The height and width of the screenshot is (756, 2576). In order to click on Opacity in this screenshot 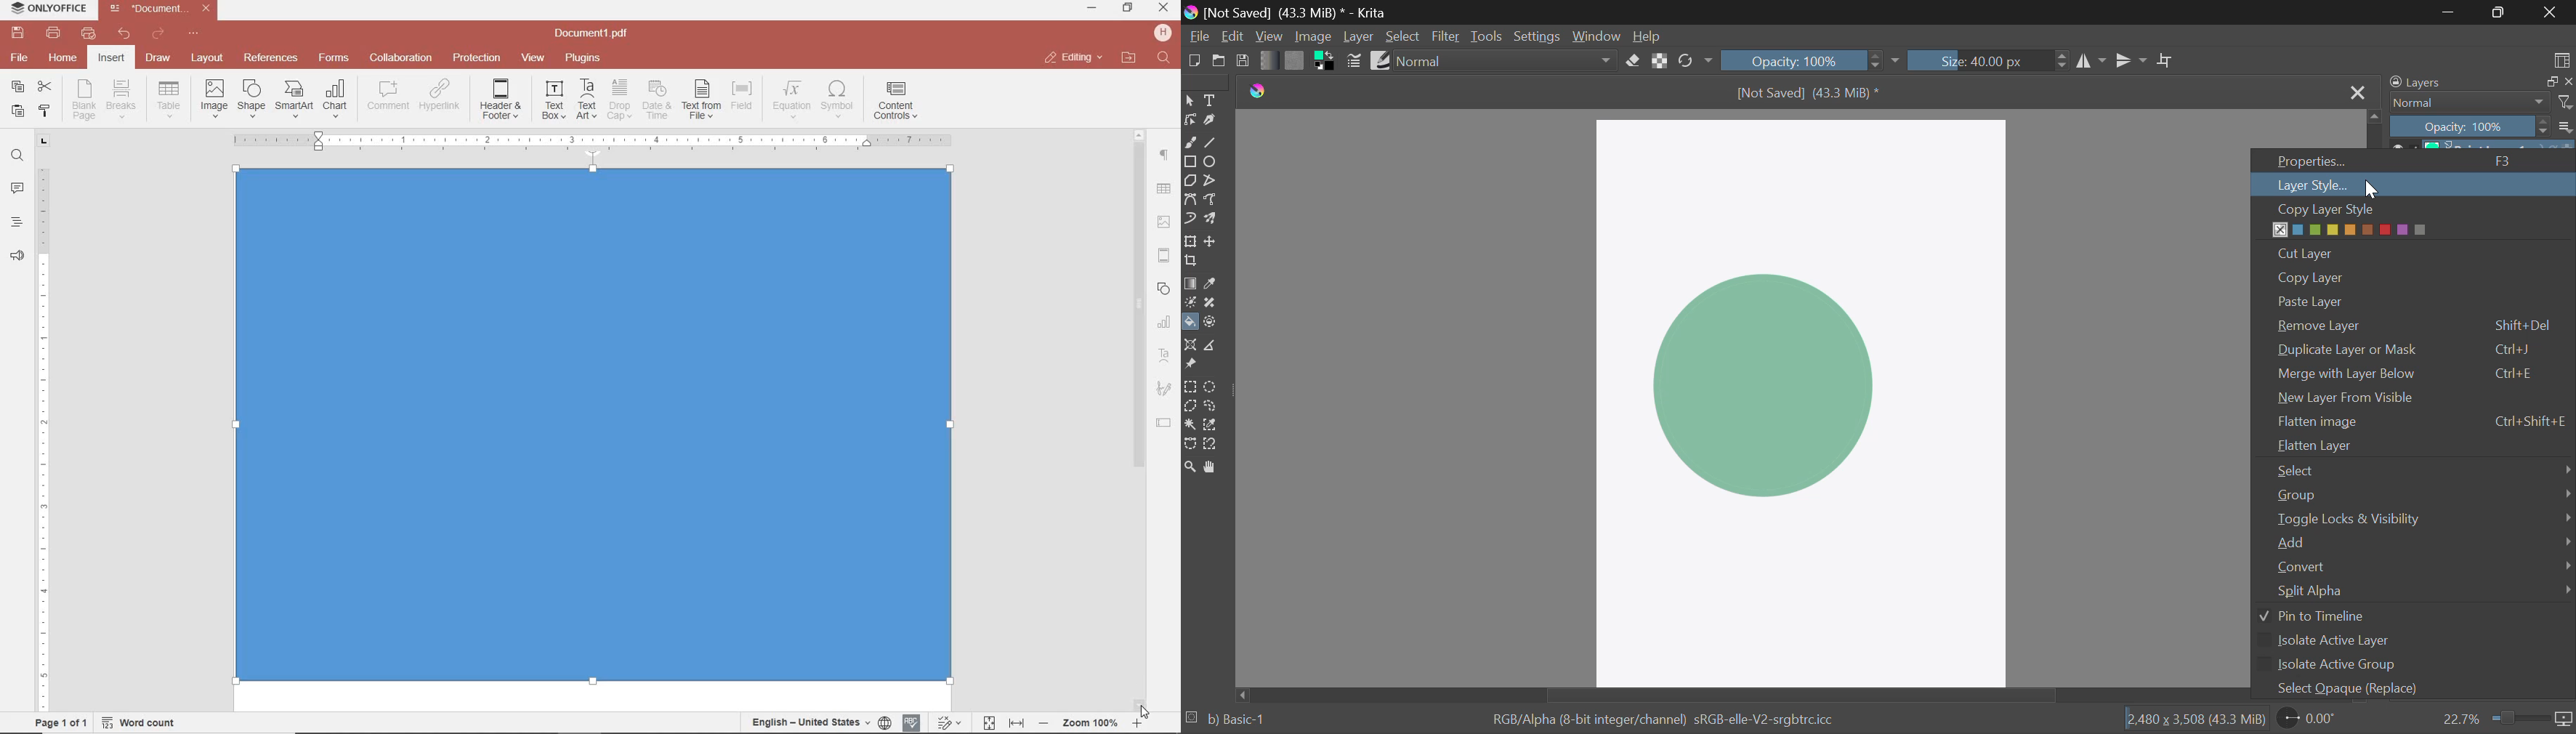, I will do `click(2483, 127)`.